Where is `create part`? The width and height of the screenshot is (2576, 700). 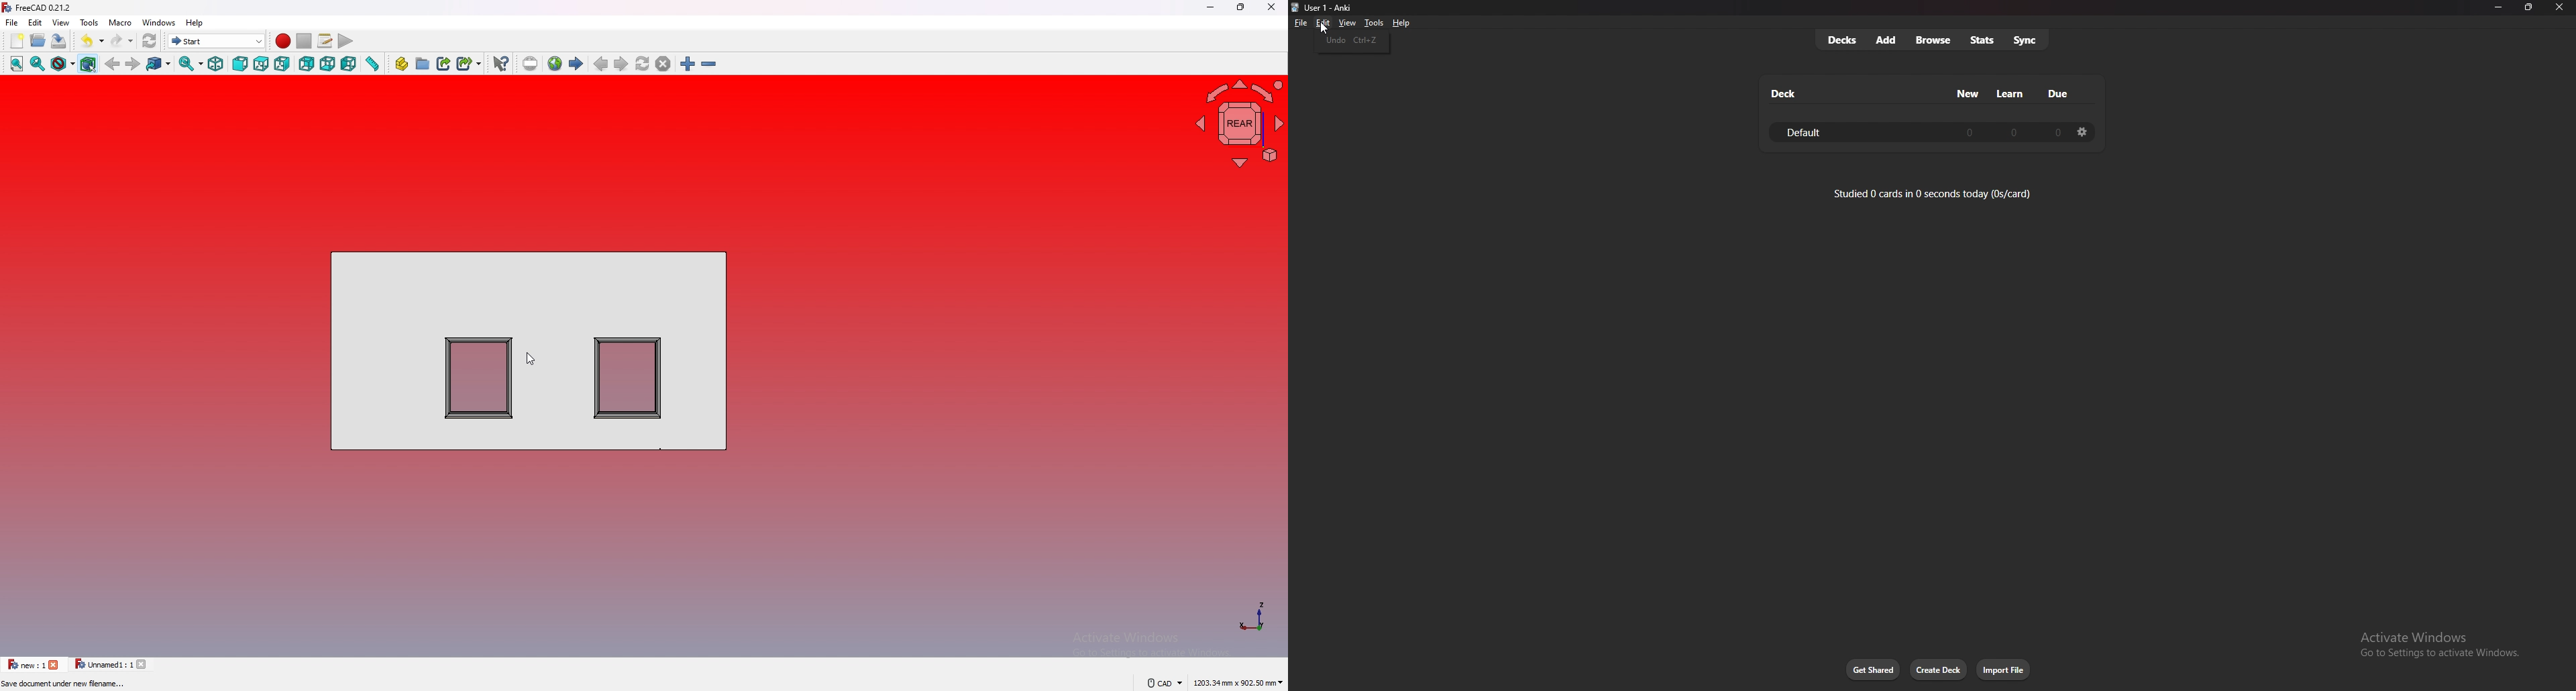 create part is located at coordinates (402, 64).